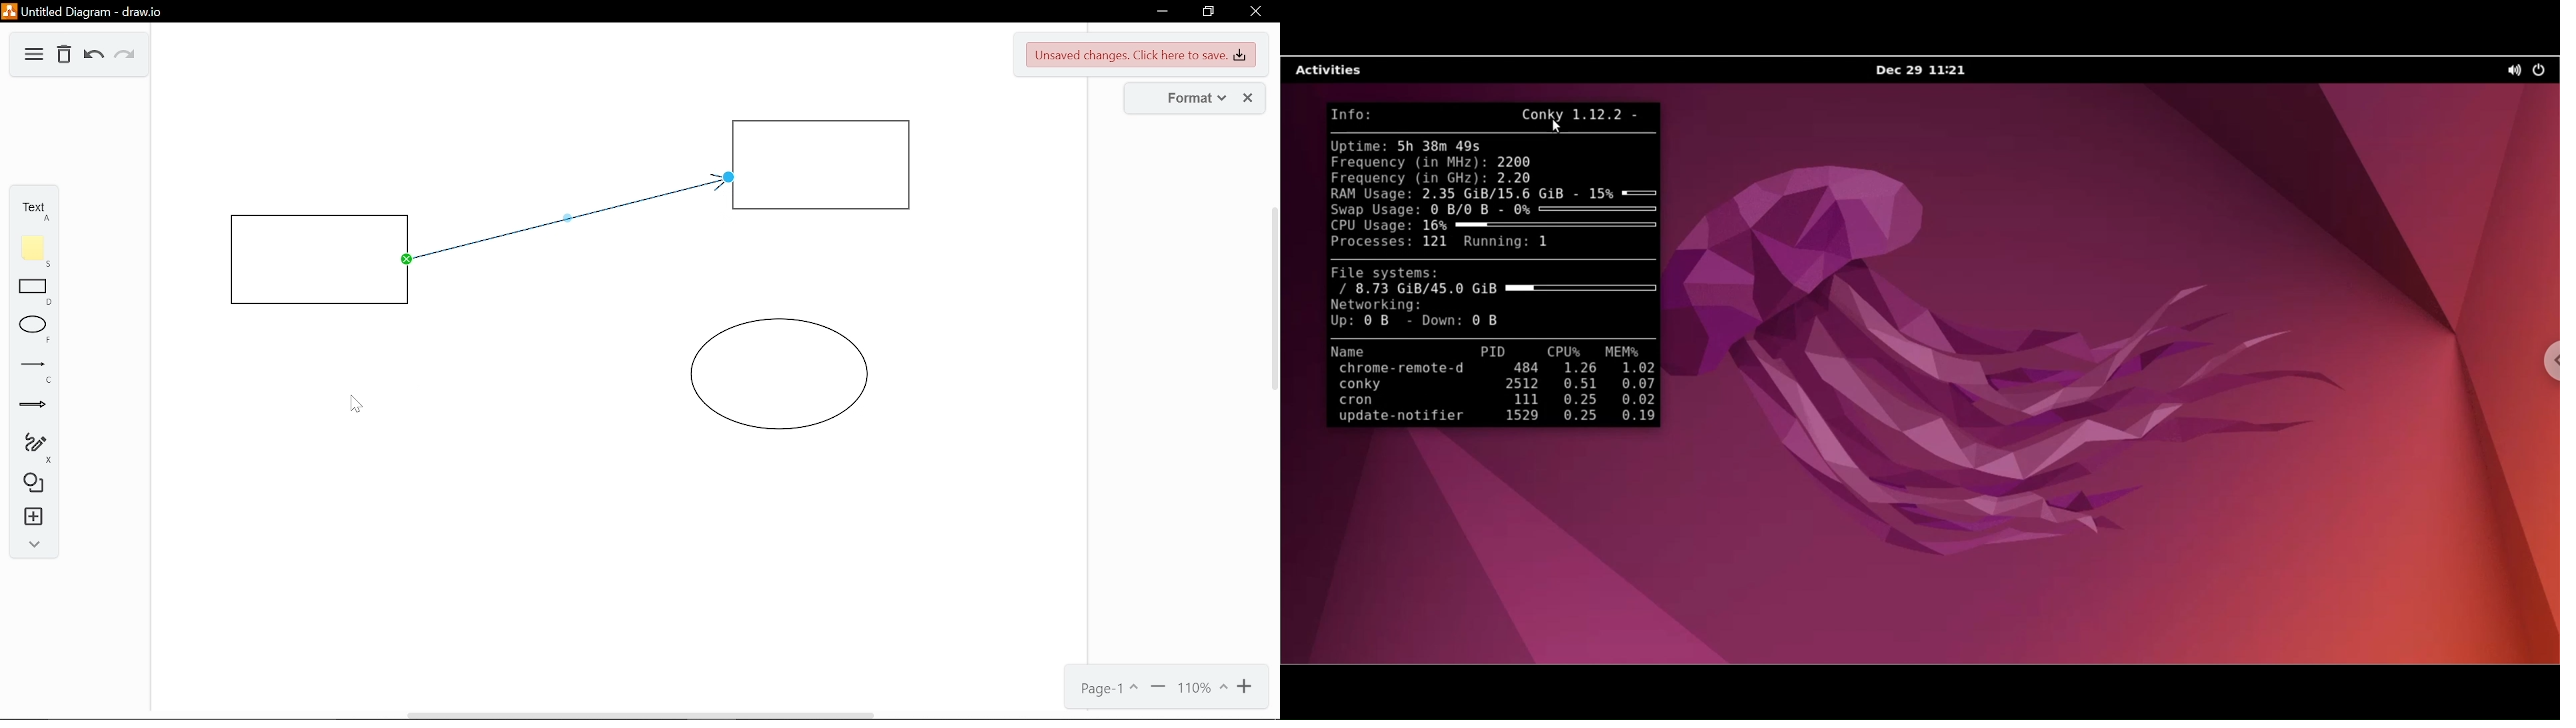 The image size is (2576, 728). I want to click on Close format, so click(1250, 98).